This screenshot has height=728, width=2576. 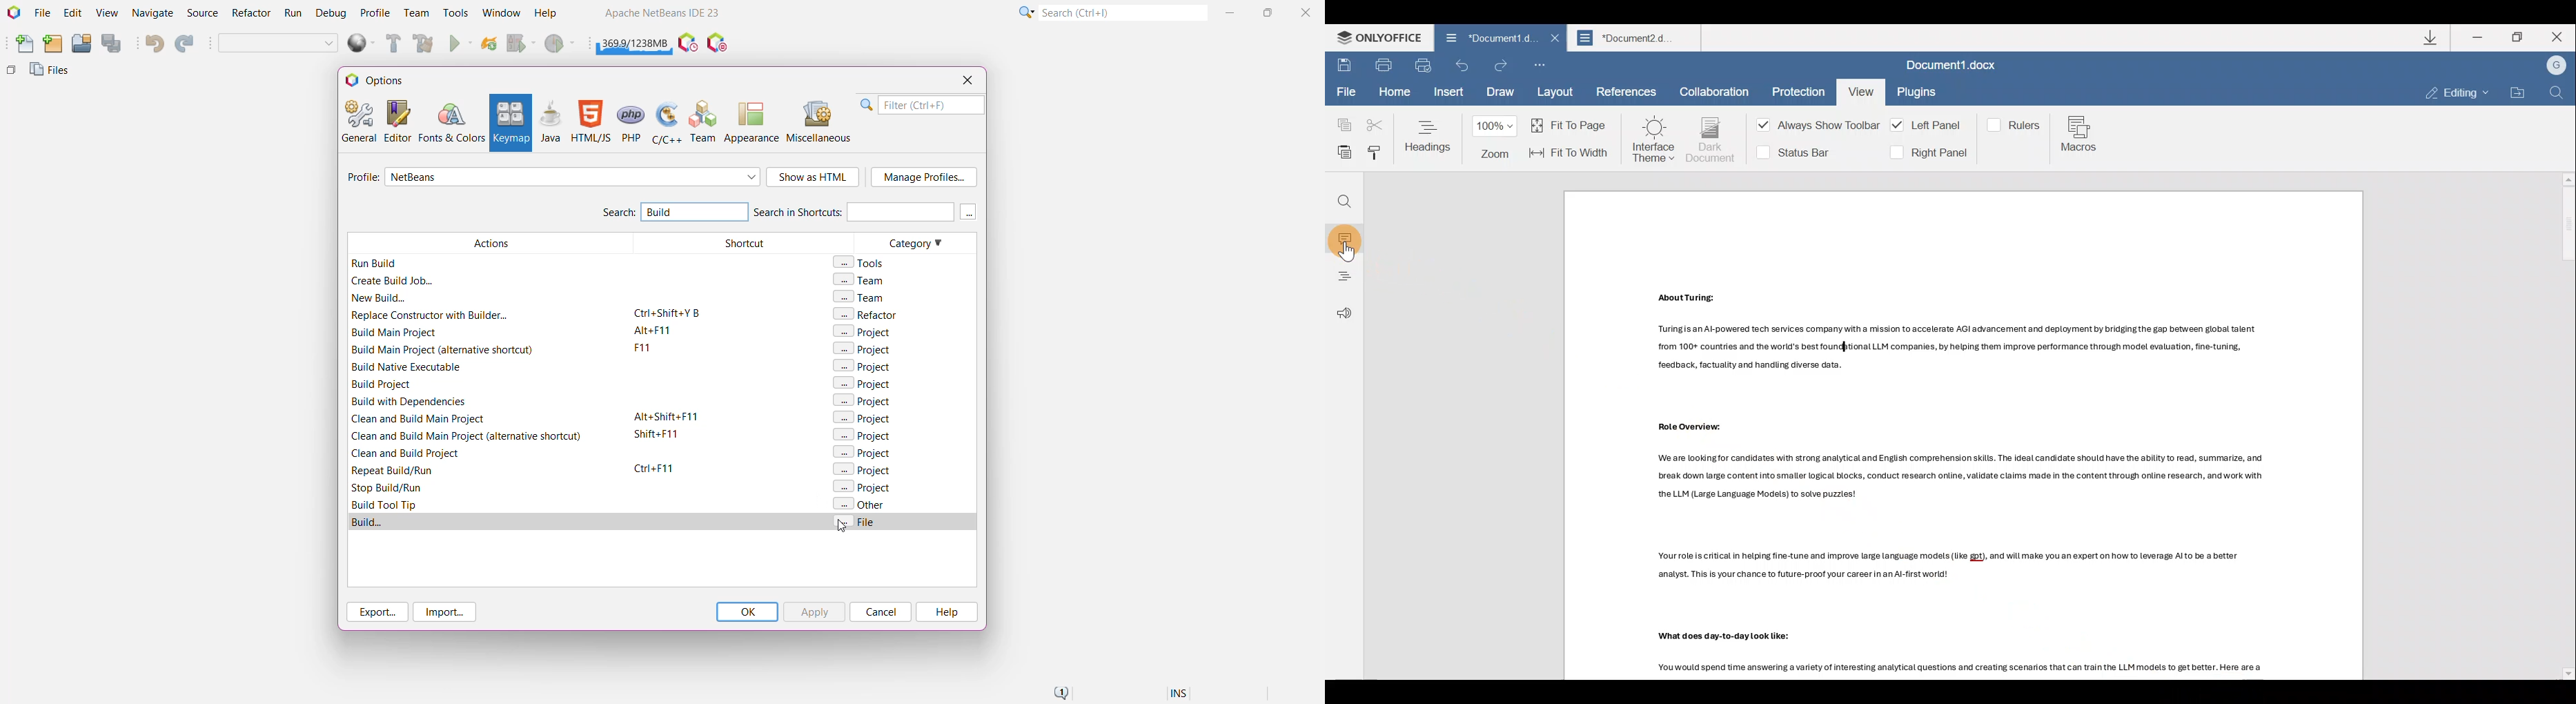 What do you see at coordinates (2016, 124) in the screenshot?
I see `Rulers` at bounding box center [2016, 124].